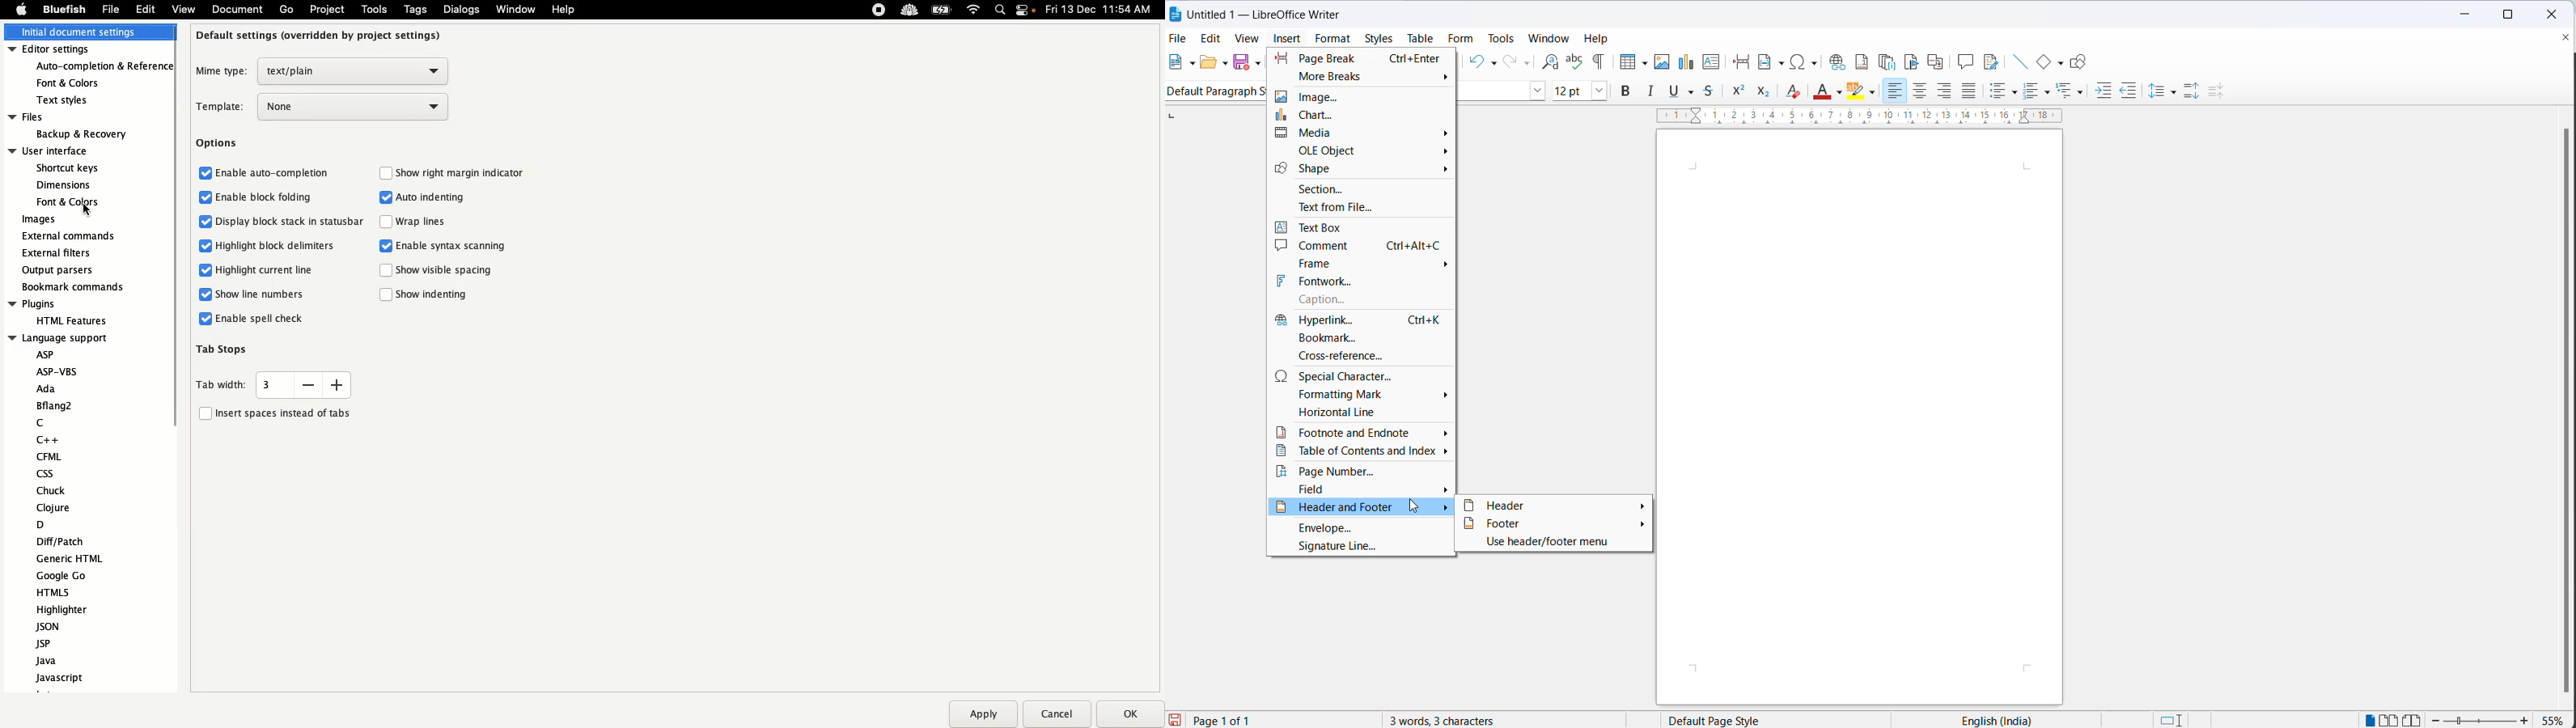  Describe the element at coordinates (974, 11) in the screenshot. I see `Internet` at that location.